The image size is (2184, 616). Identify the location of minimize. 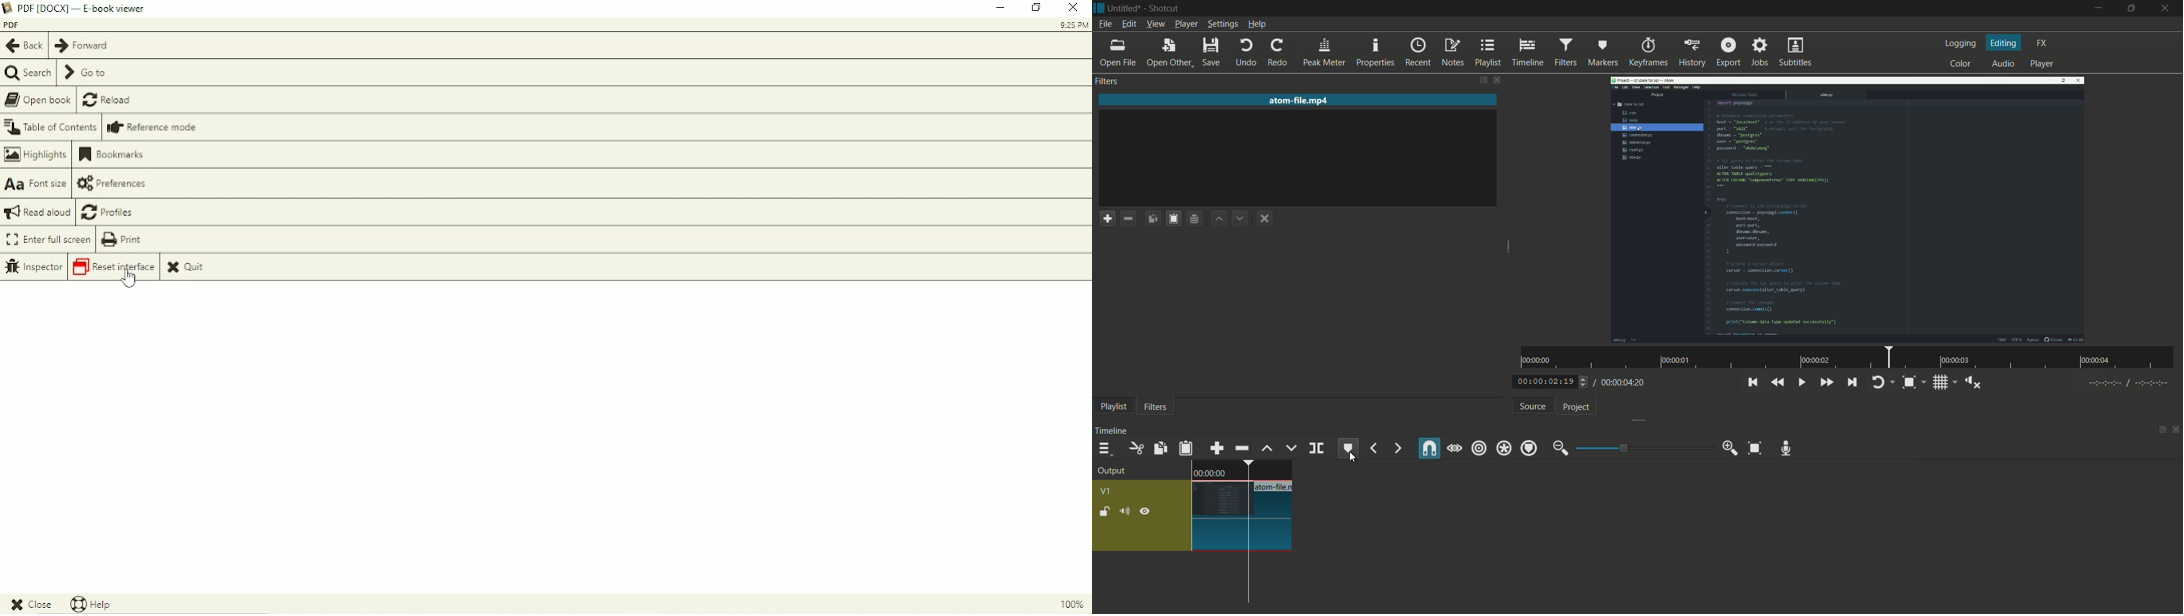
(2099, 10).